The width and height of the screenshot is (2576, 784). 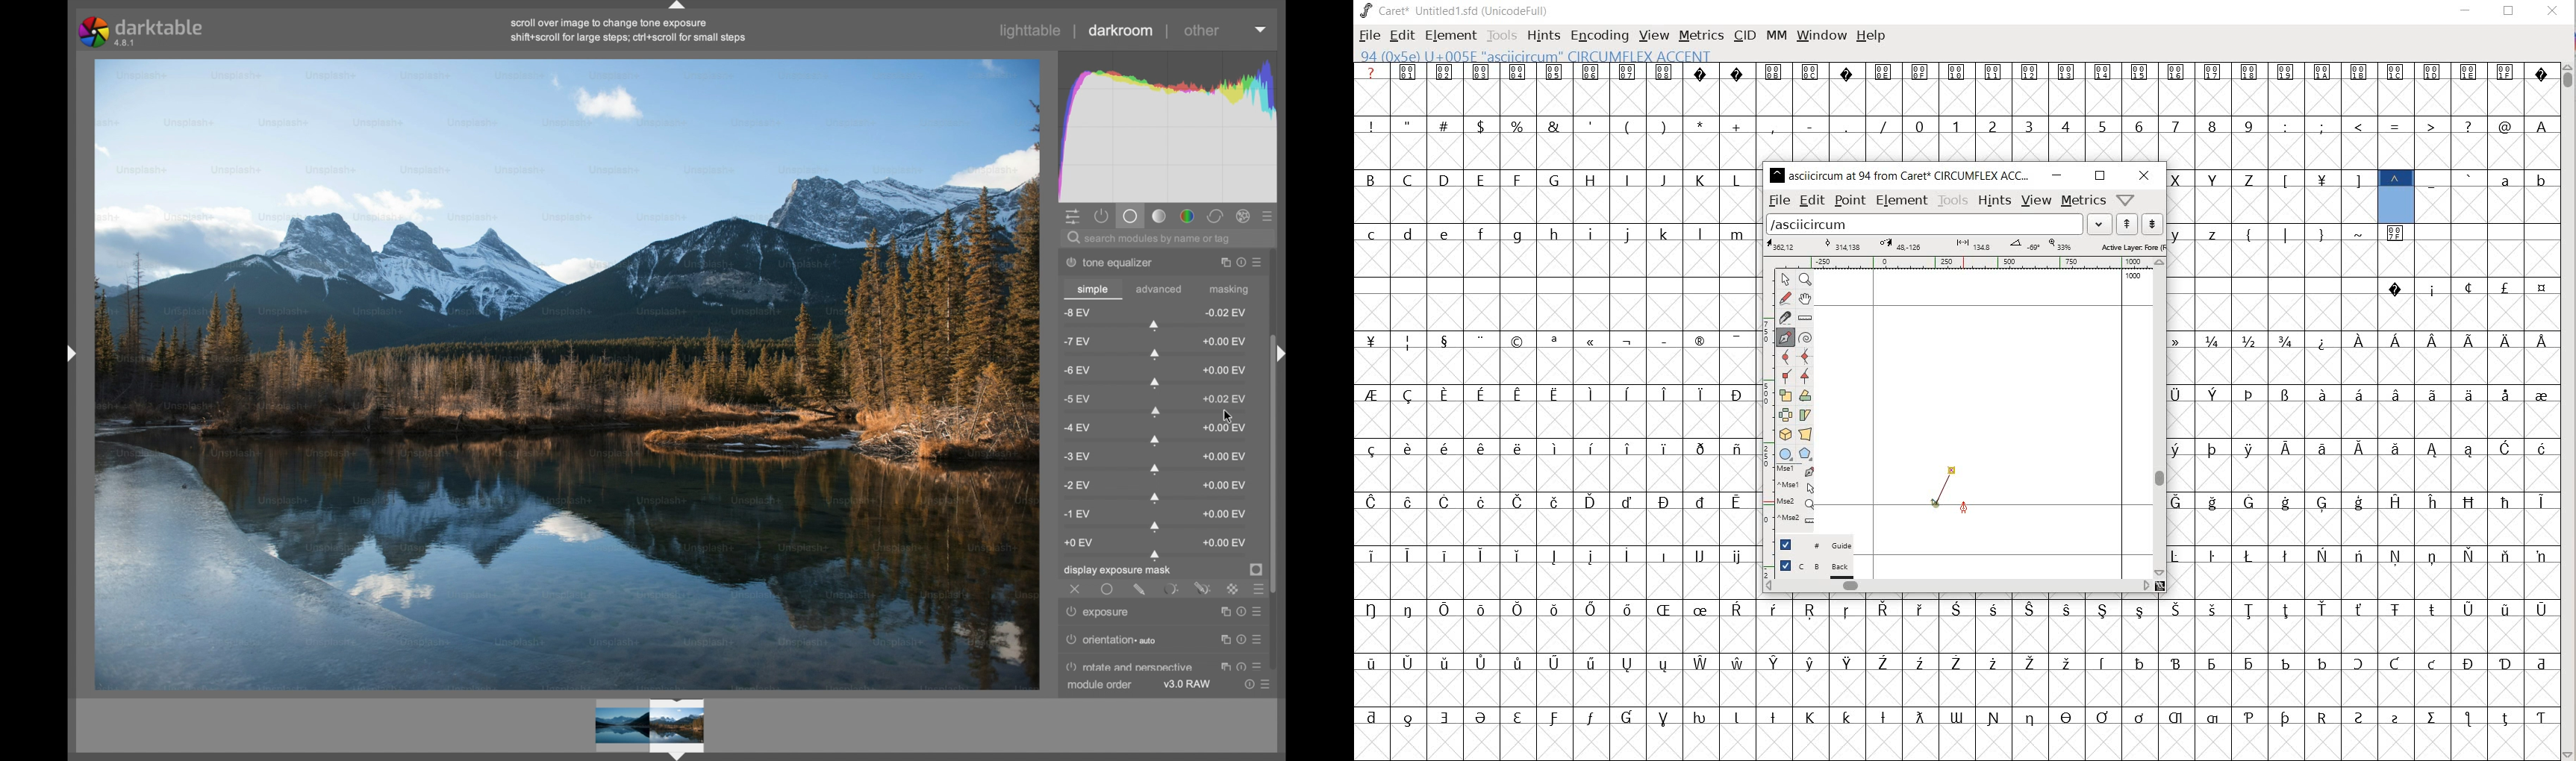 I want to click on search modules by name or tag, so click(x=1151, y=240).